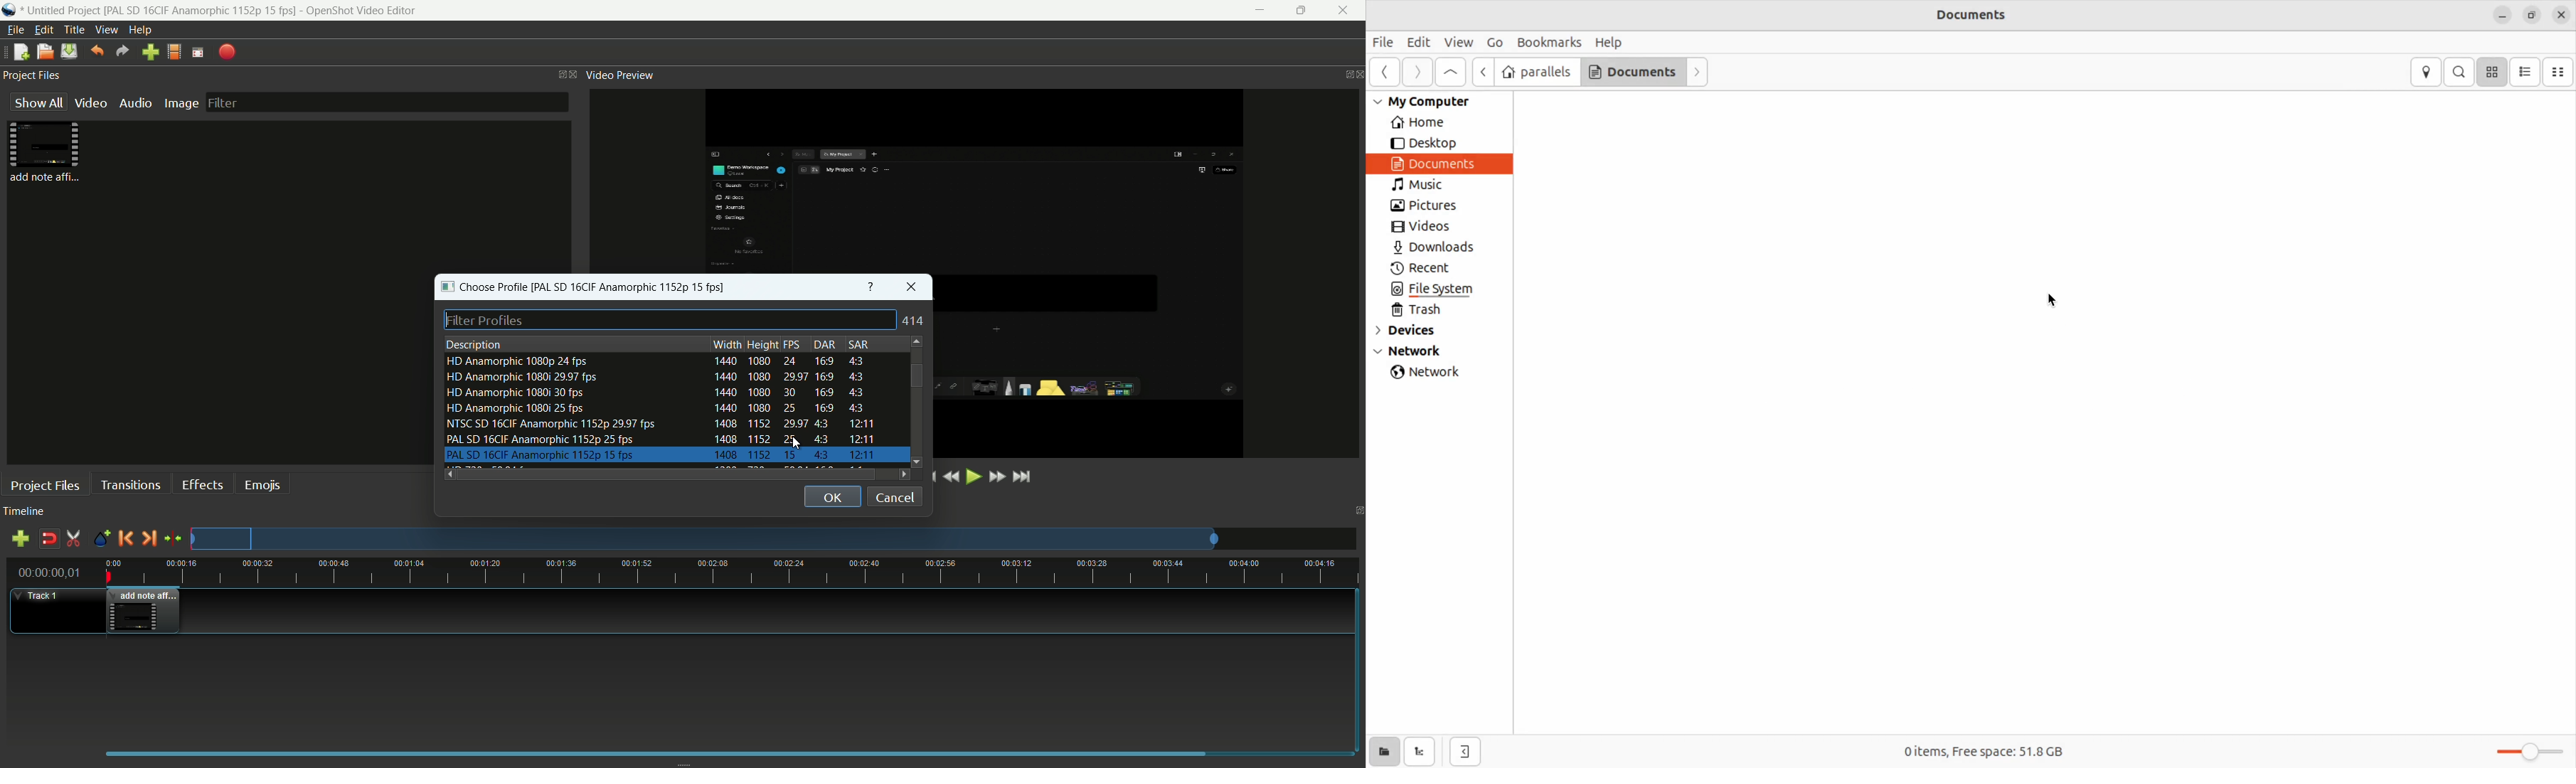 This screenshot has width=2576, height=784. What do you see at coordinates (1985, 748) in the screenshot?
I see `o items frees space 51.8 Gb` at bounding box center [1985, 748].